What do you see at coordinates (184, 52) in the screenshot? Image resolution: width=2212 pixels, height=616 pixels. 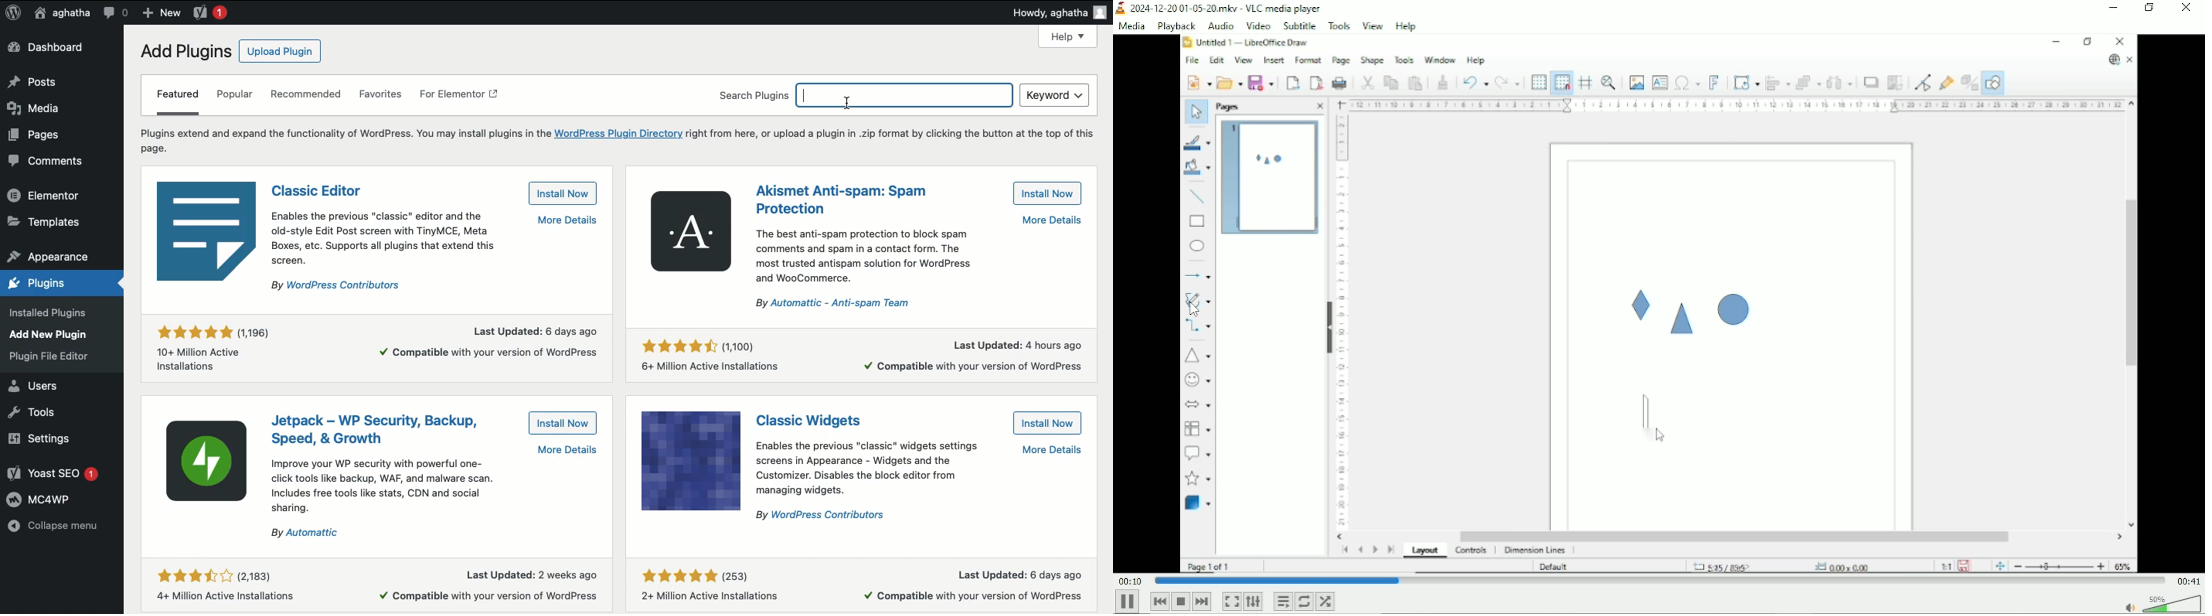 I see `Add plugins` at bounding box center [184, 52].